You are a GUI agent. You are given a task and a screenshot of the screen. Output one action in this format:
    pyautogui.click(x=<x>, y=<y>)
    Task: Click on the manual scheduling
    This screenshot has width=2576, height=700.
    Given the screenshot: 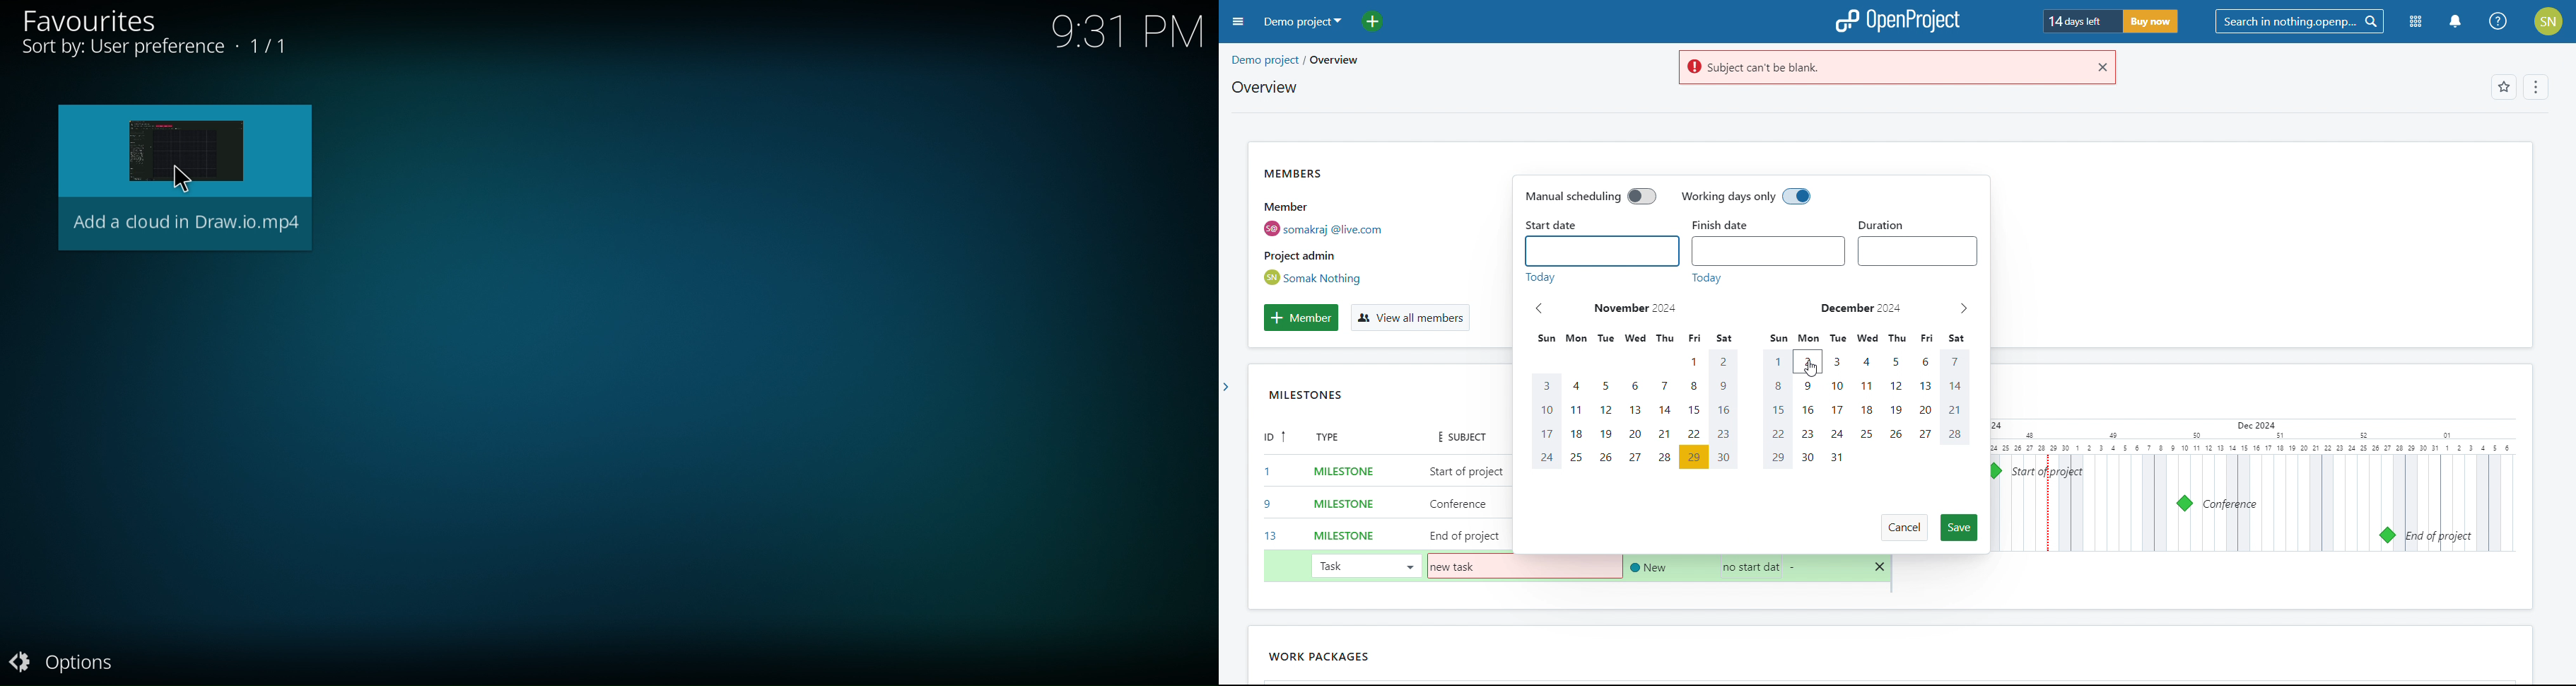 What is the action you would take?
    pyautogui.click(x=1590, y=196)
    